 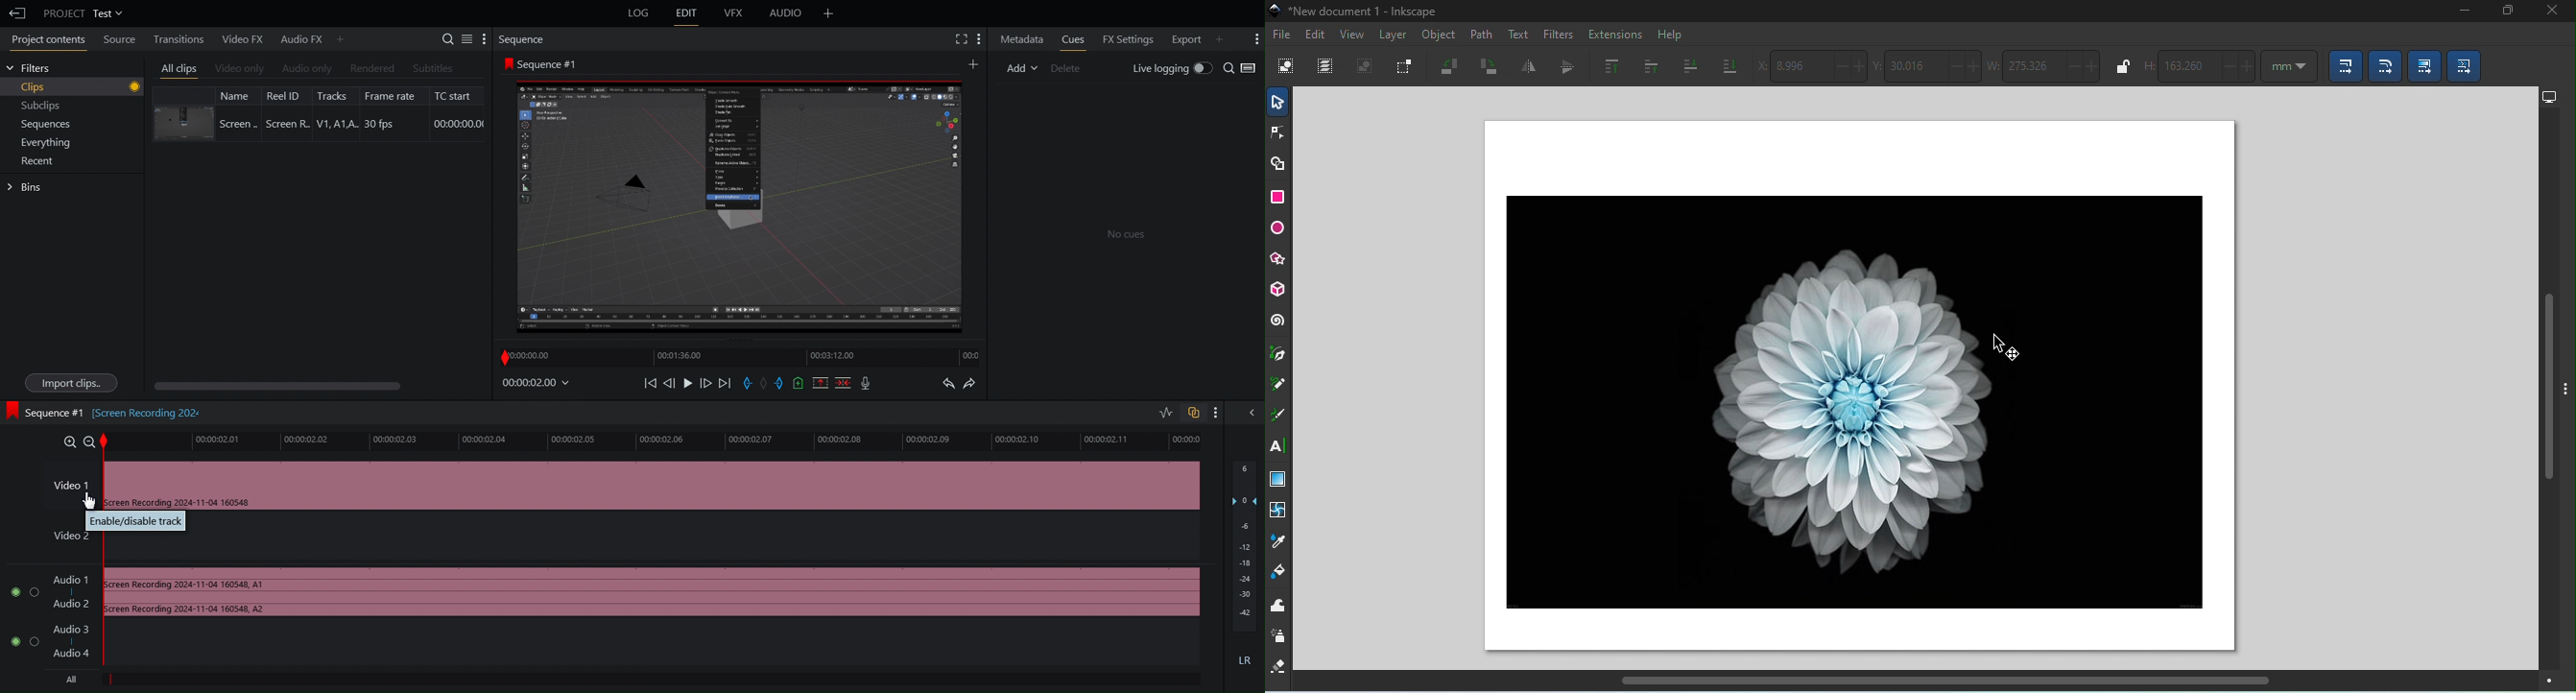 What do you see at coordinates (1453, 68) in the screenshot?
I see `Object rotate 90 CCW` at bounding box center [1453, 68].